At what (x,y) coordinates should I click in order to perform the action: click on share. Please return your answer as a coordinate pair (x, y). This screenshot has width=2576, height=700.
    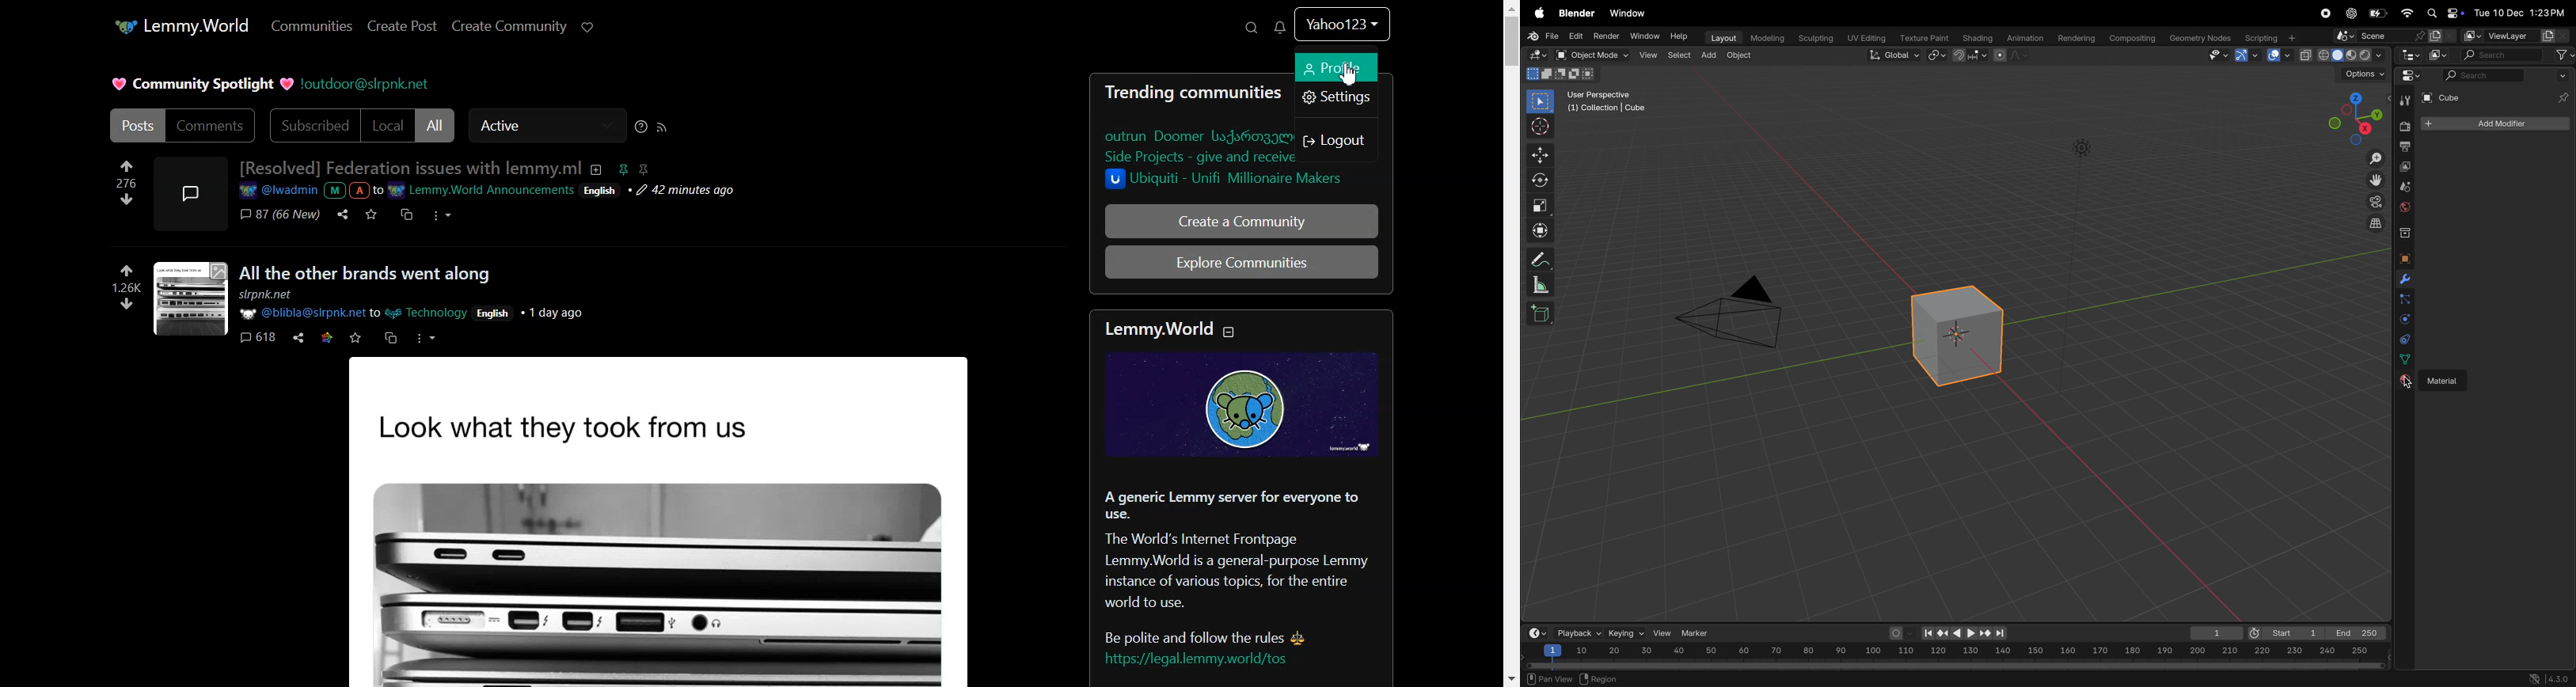
    Looking at the image, I should click on (299, 338).